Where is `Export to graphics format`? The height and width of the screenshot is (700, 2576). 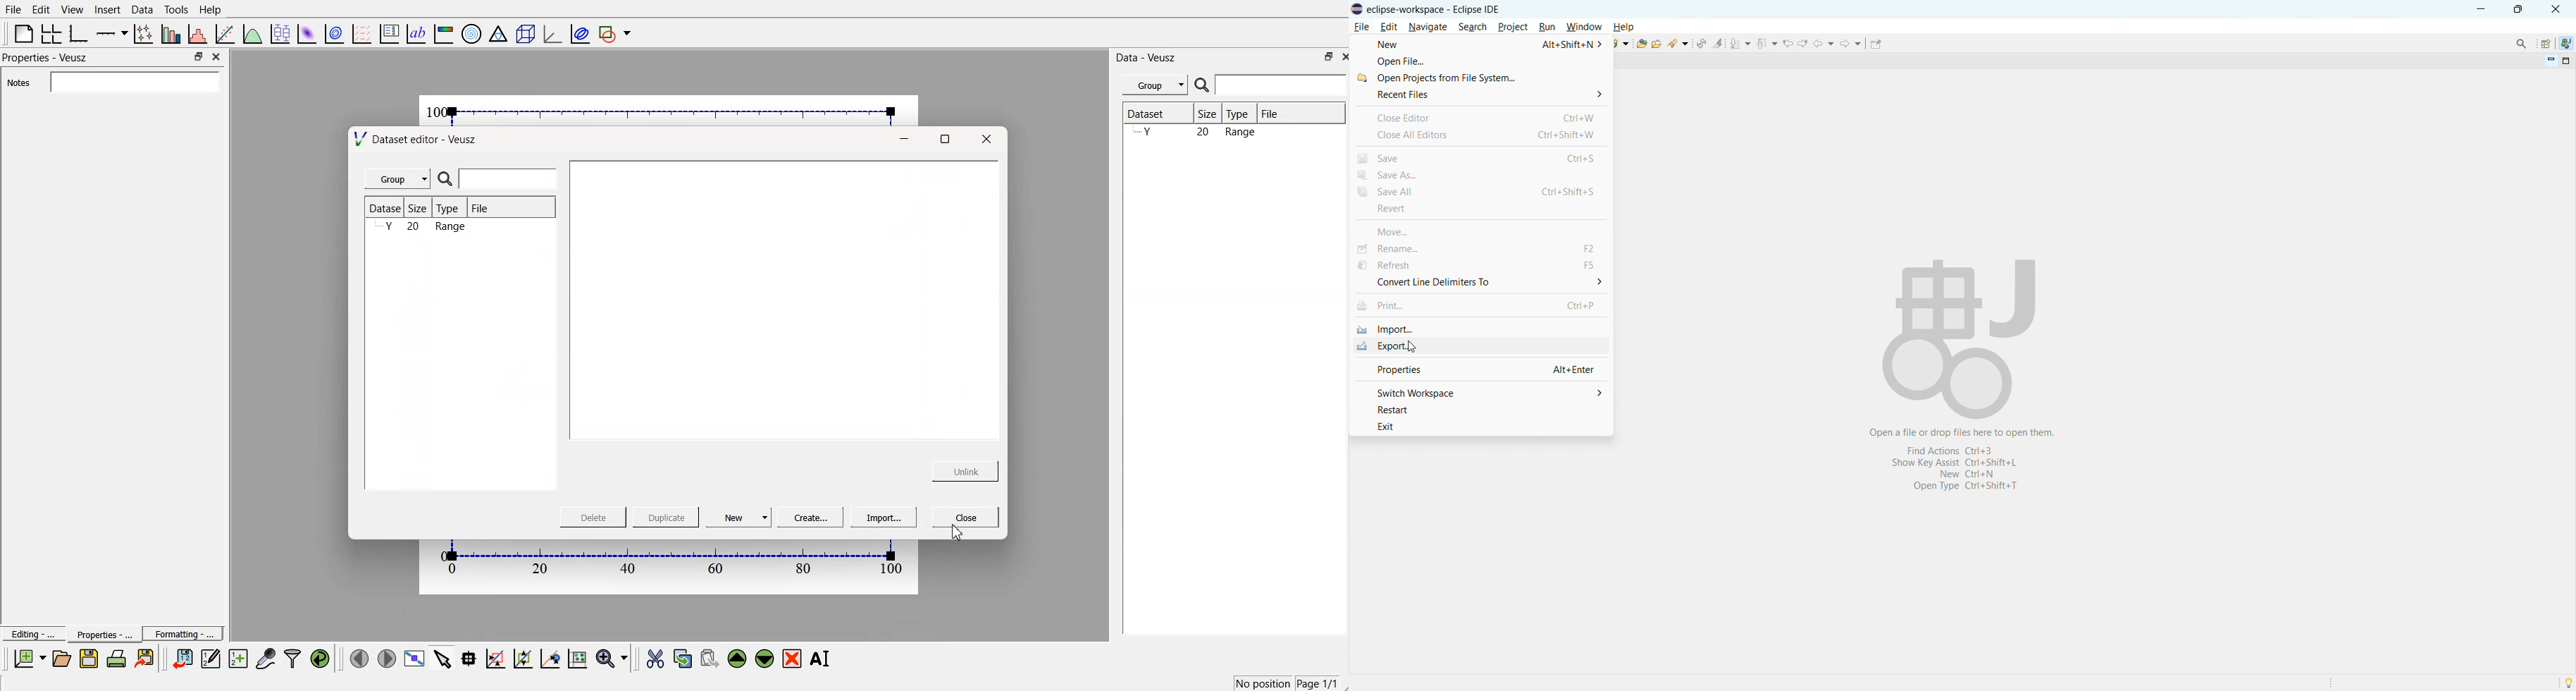 Export to graphics format is located at coordinates (147, 659).